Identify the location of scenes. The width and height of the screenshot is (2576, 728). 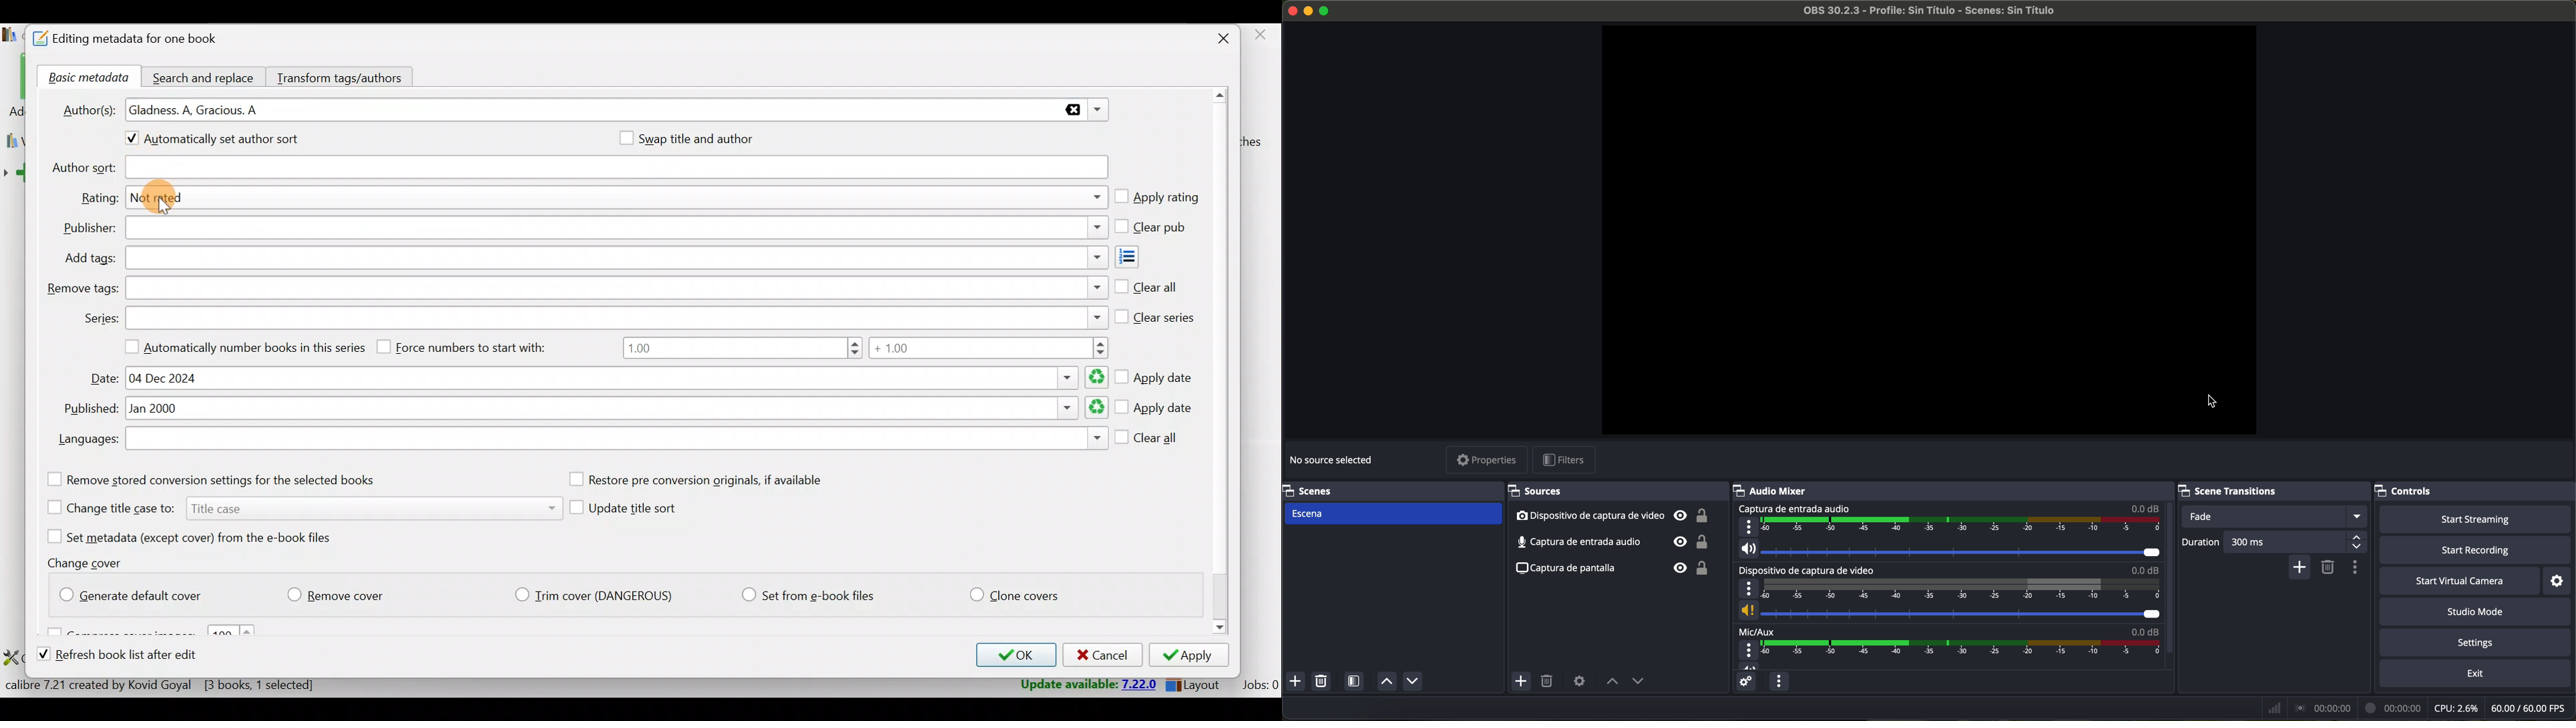
(1389, 490).